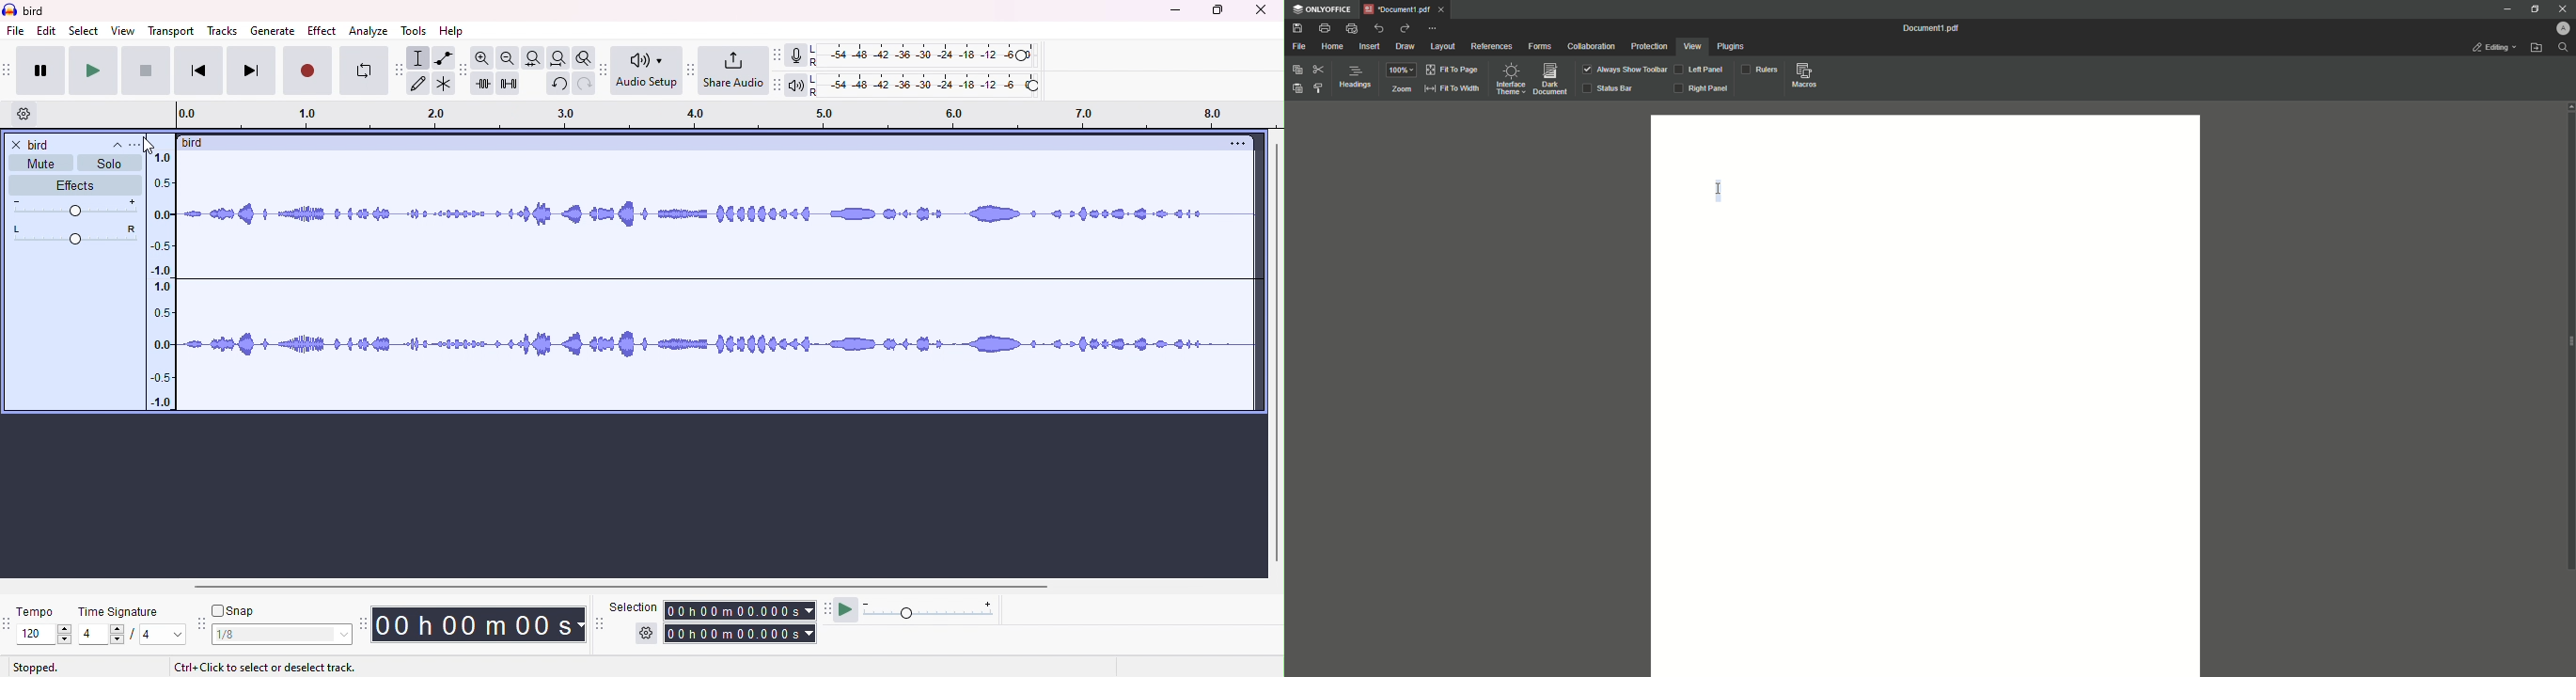  What do you see at coordinates (742, 634) in the screenshot?
I see `total time` at bounding box center [742, 634].